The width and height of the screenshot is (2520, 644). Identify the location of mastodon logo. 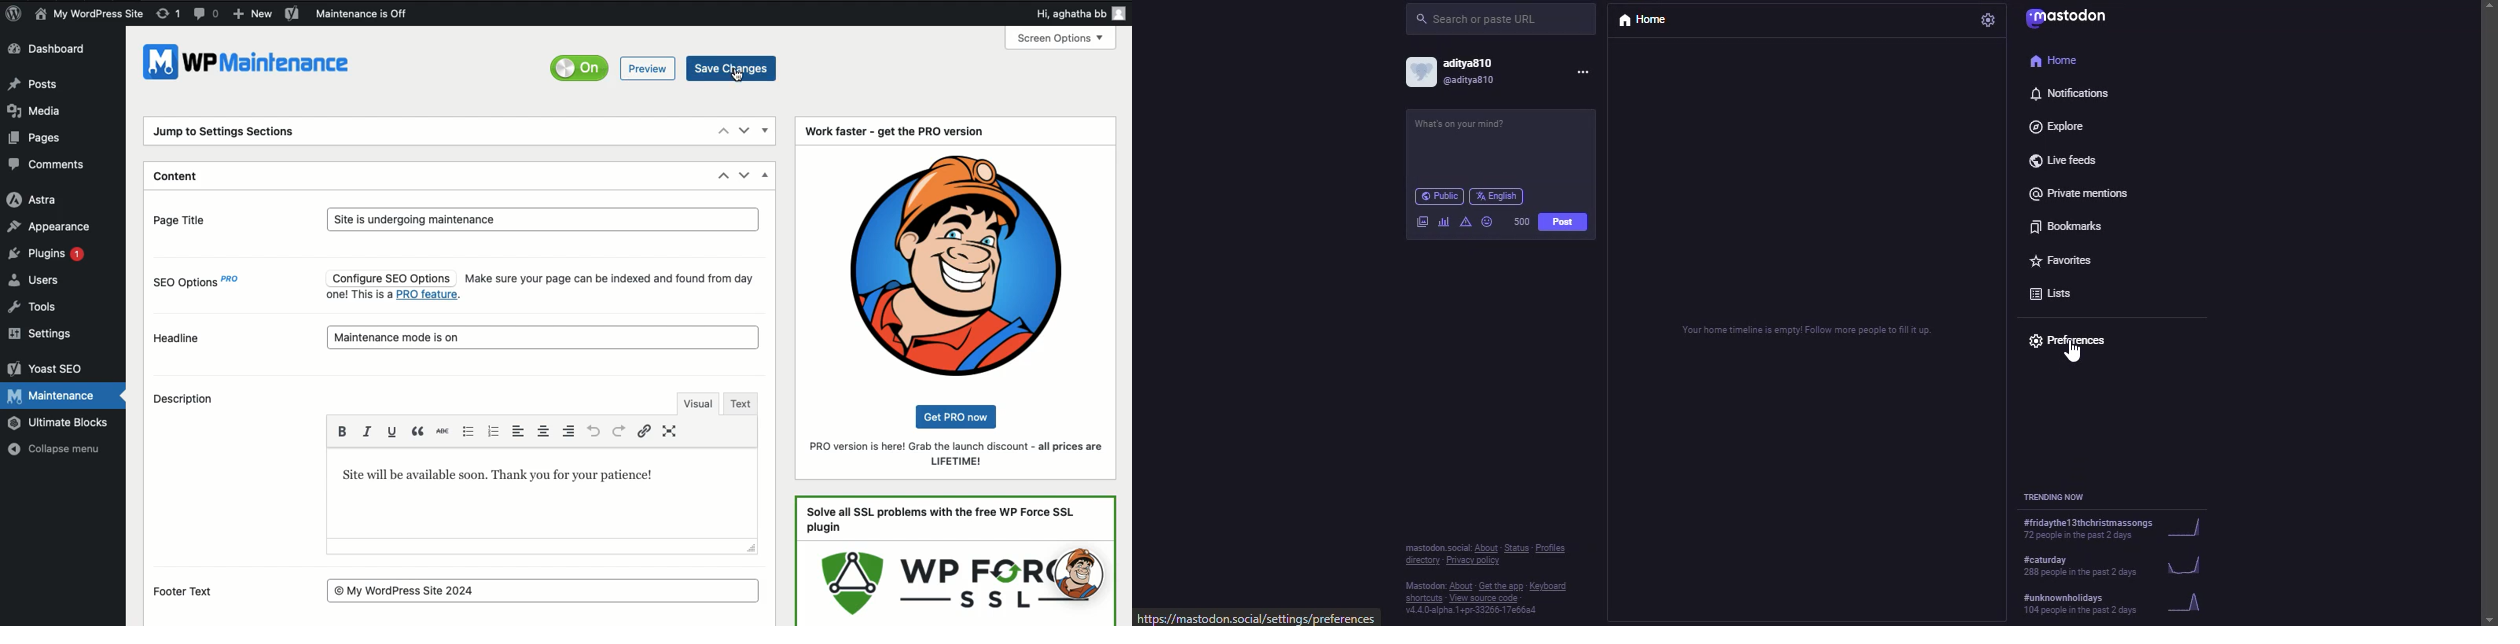
(2066, 17).